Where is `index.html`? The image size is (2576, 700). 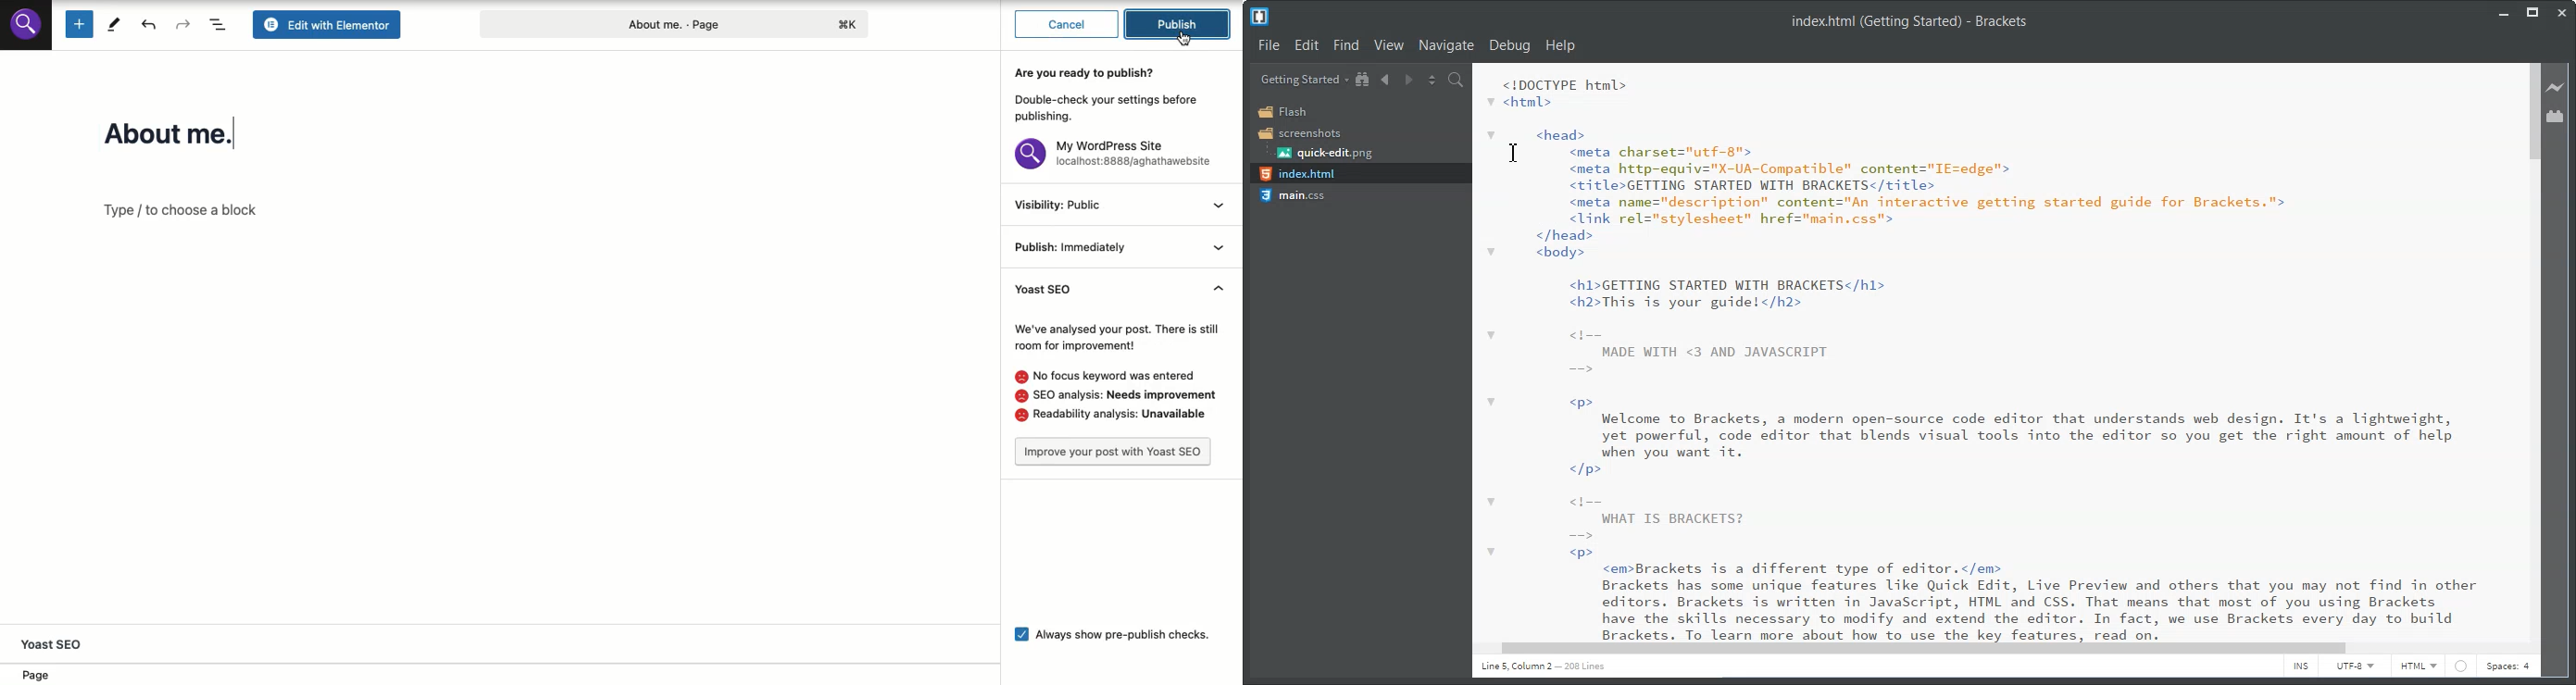 index.html is located at coordinates (1297, 174).